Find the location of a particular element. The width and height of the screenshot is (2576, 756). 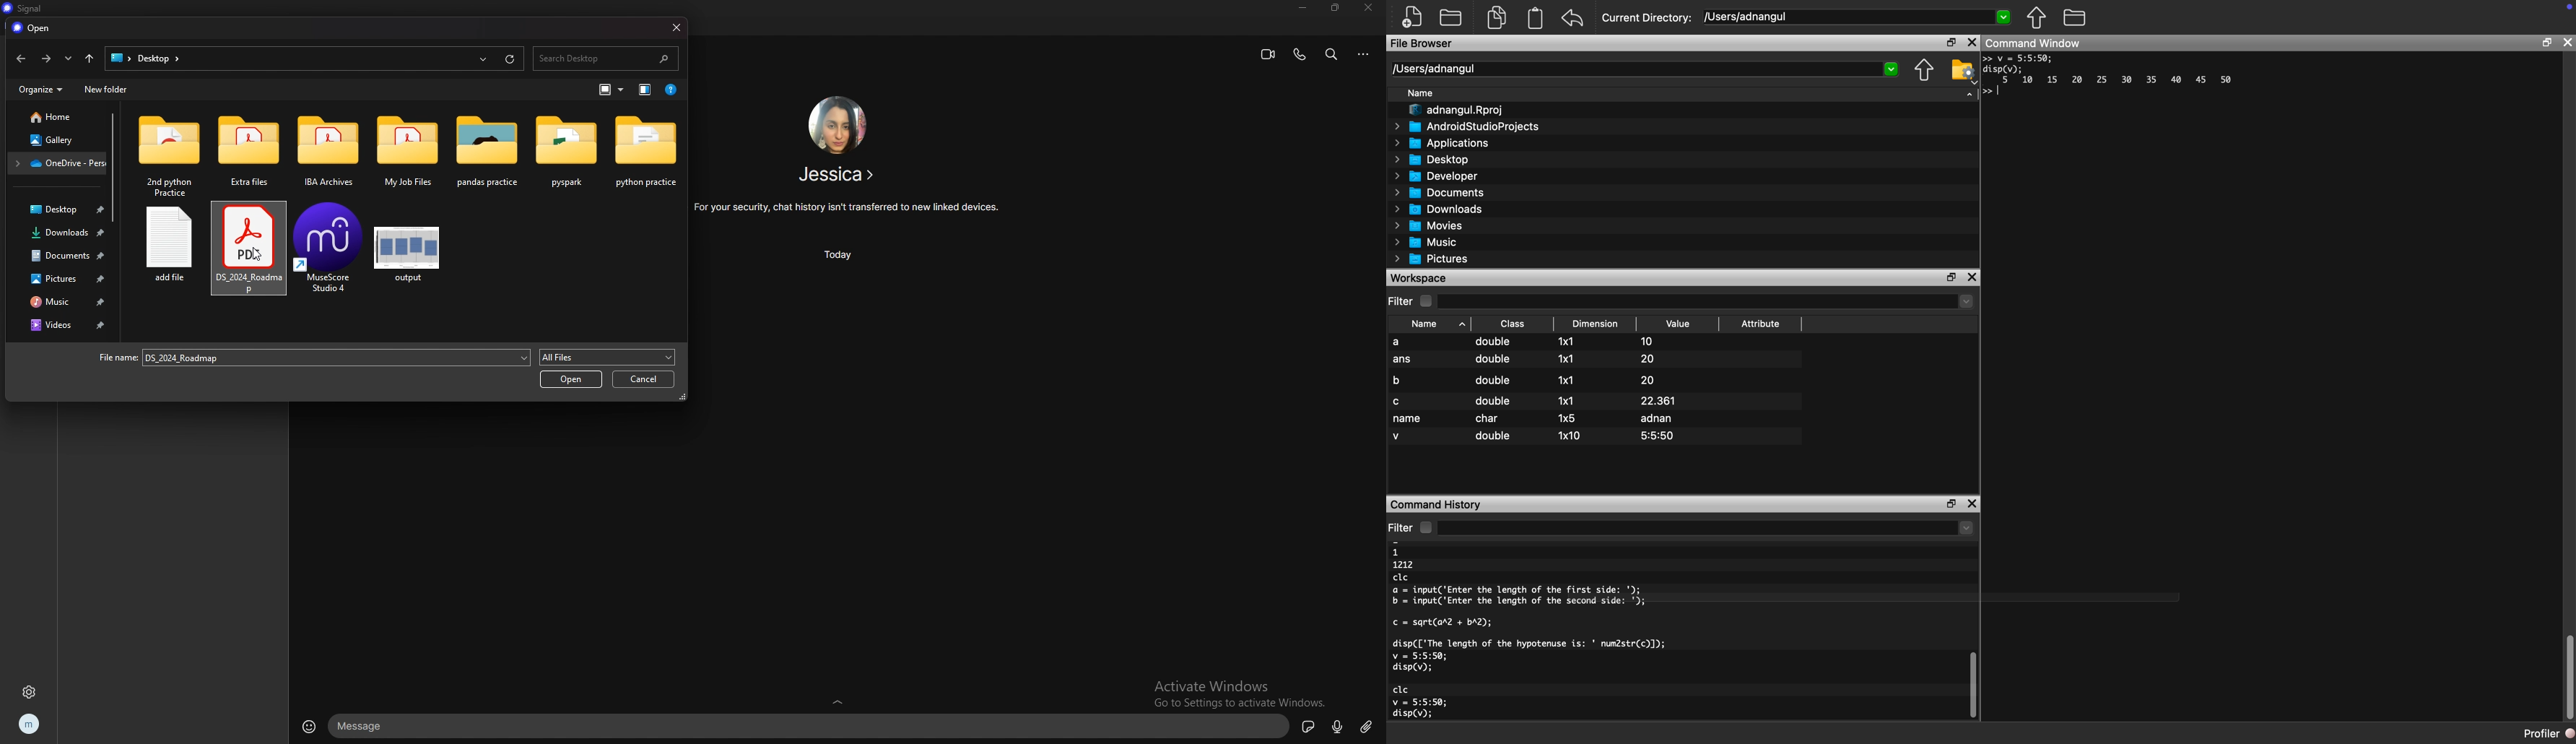

b is located at coordinates (1398, 381).